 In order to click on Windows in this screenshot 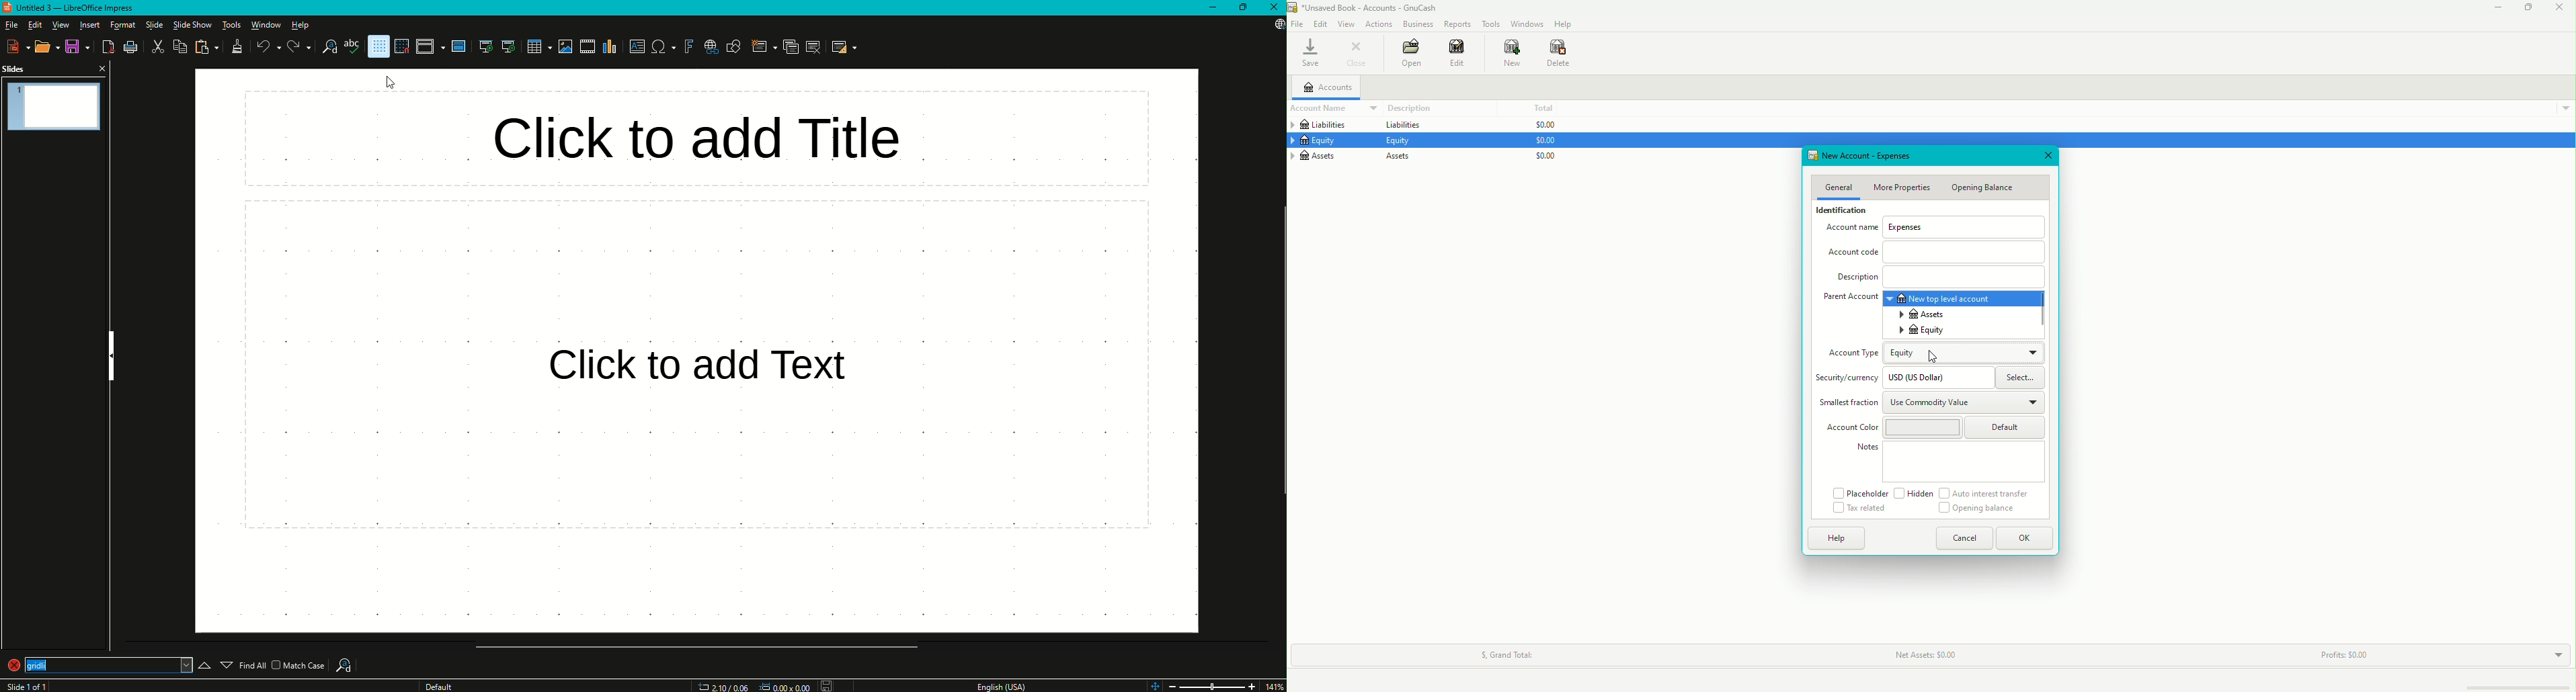, I will do `click(1526, 24)`.